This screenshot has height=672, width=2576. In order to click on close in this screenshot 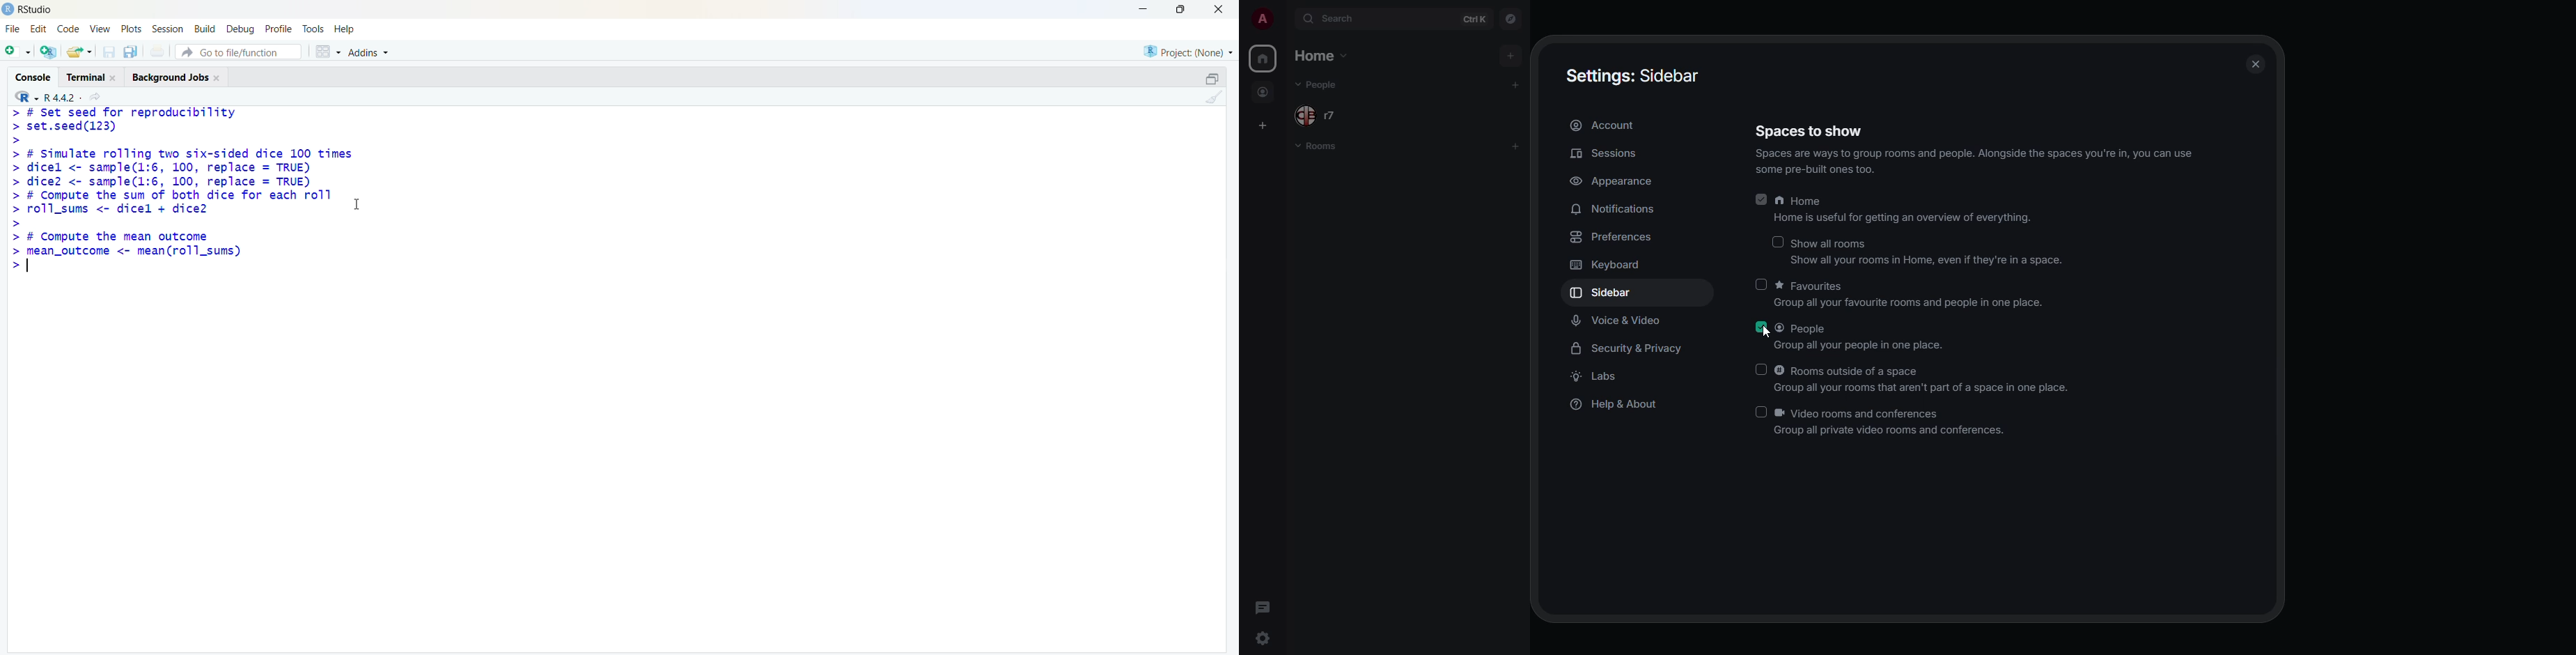, I will do `click(114, 78)`.